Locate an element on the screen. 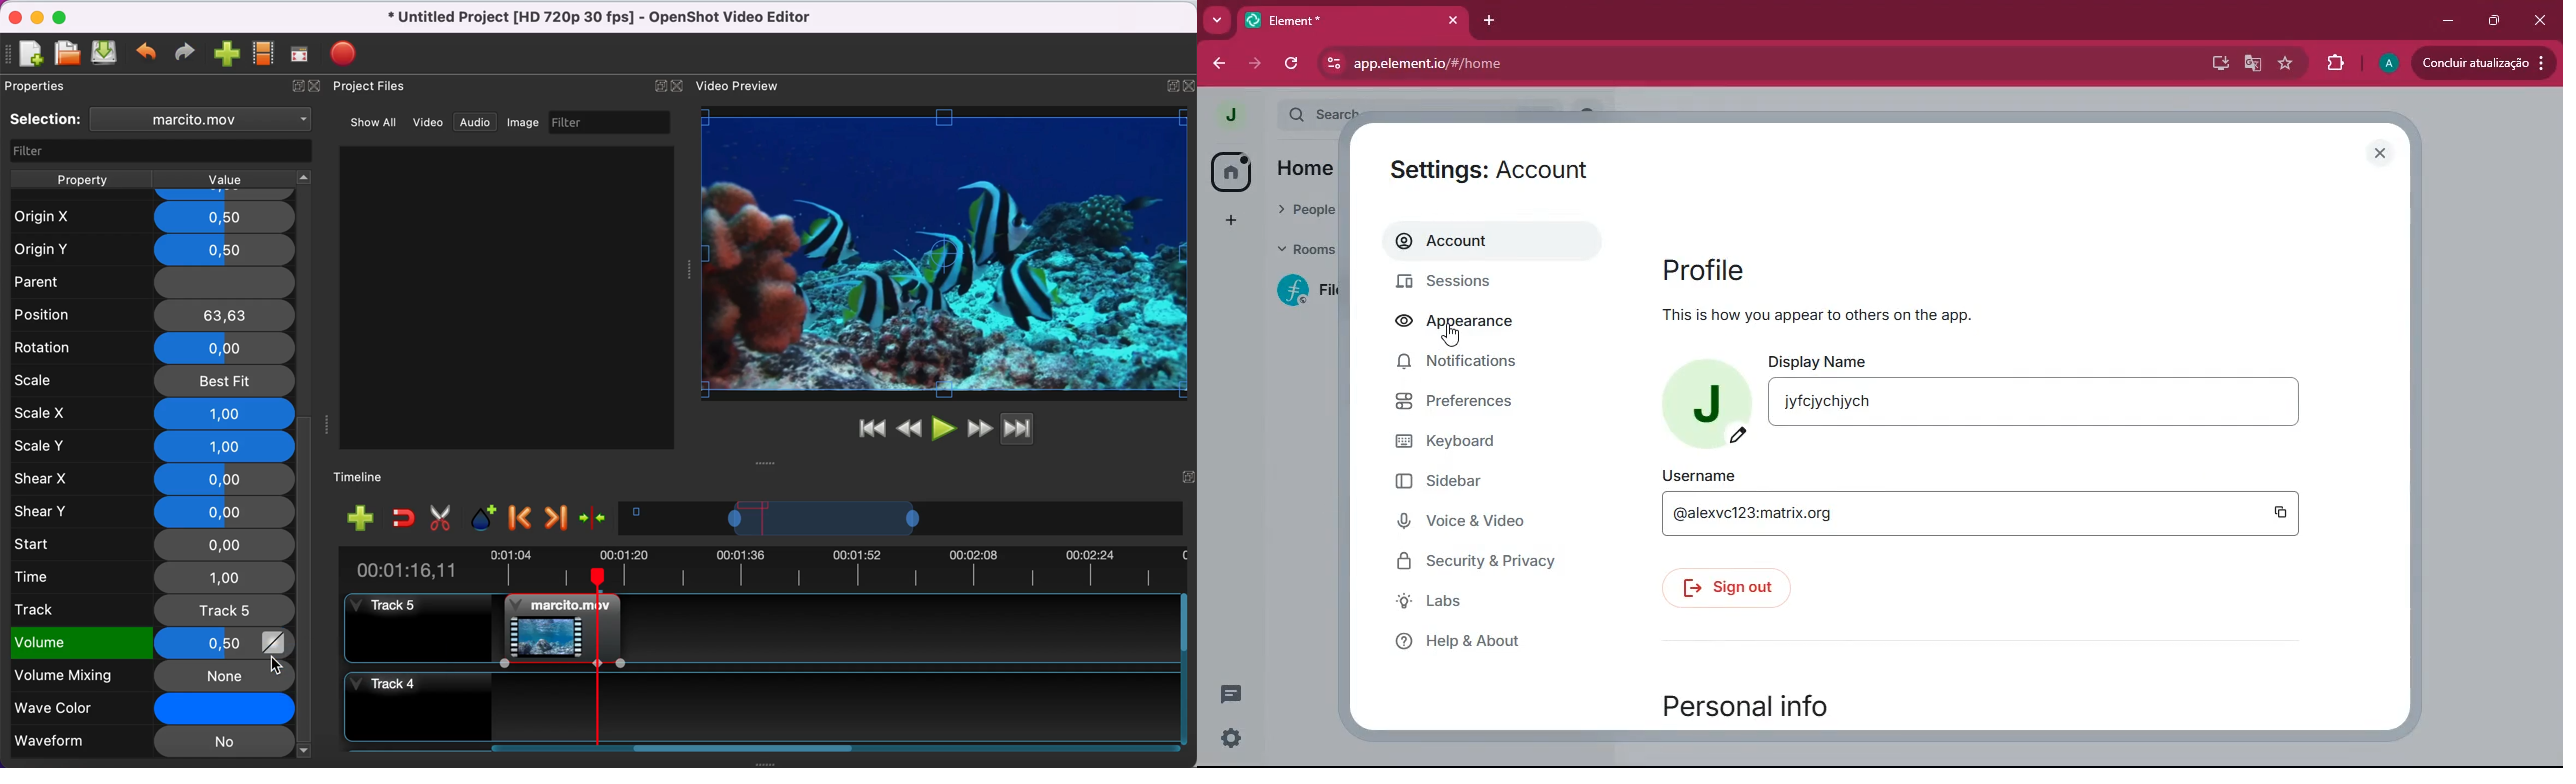 The width and height of the screenshot is (2576, 784). Username is located at coordinates (1704, 474).